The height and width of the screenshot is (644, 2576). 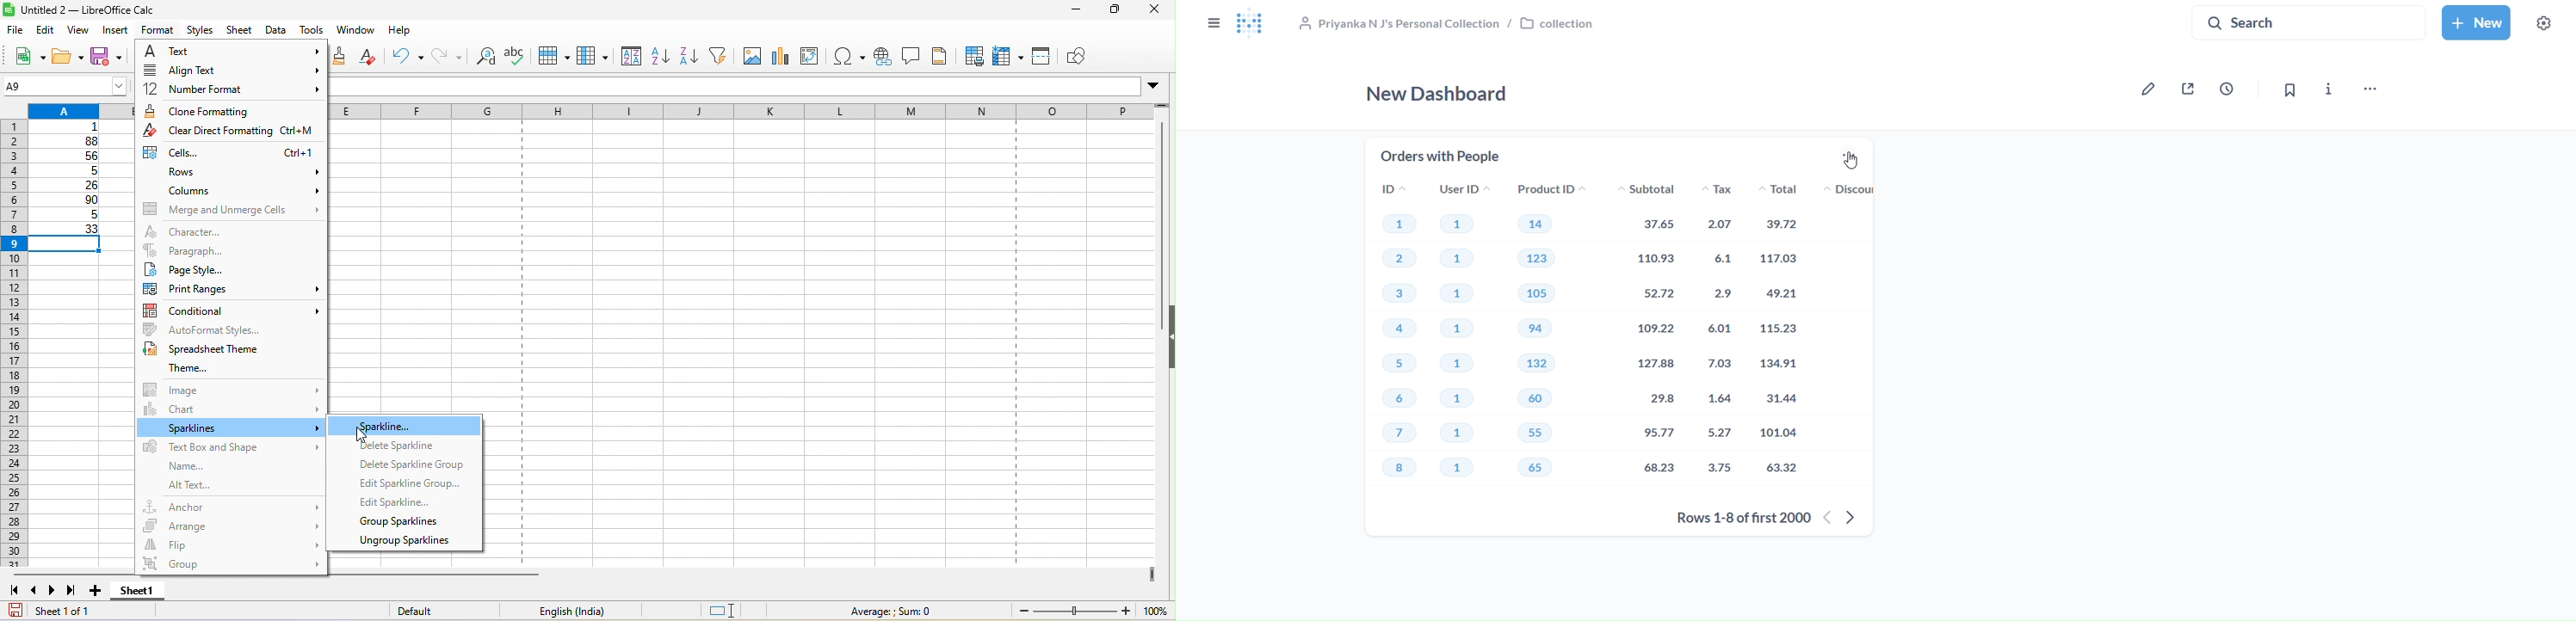 I want to click on special character, so click(x=849, y=58).